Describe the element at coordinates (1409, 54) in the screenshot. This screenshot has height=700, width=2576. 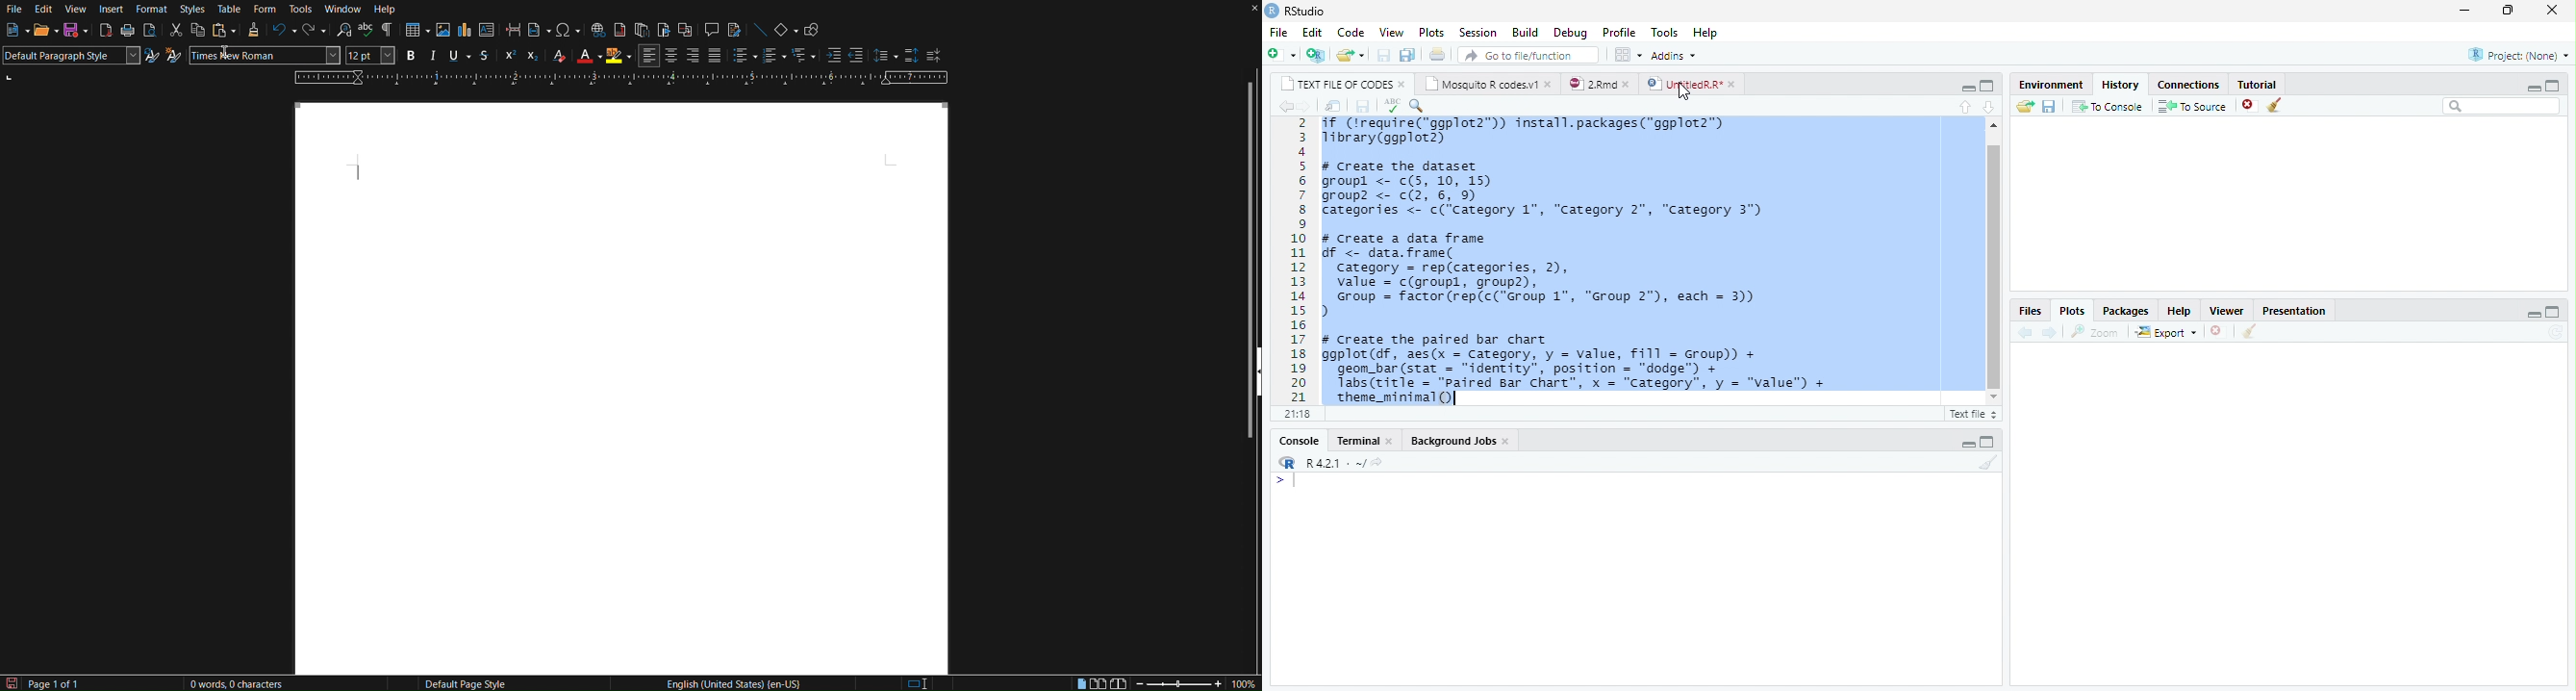
I see `save all document` at that location.